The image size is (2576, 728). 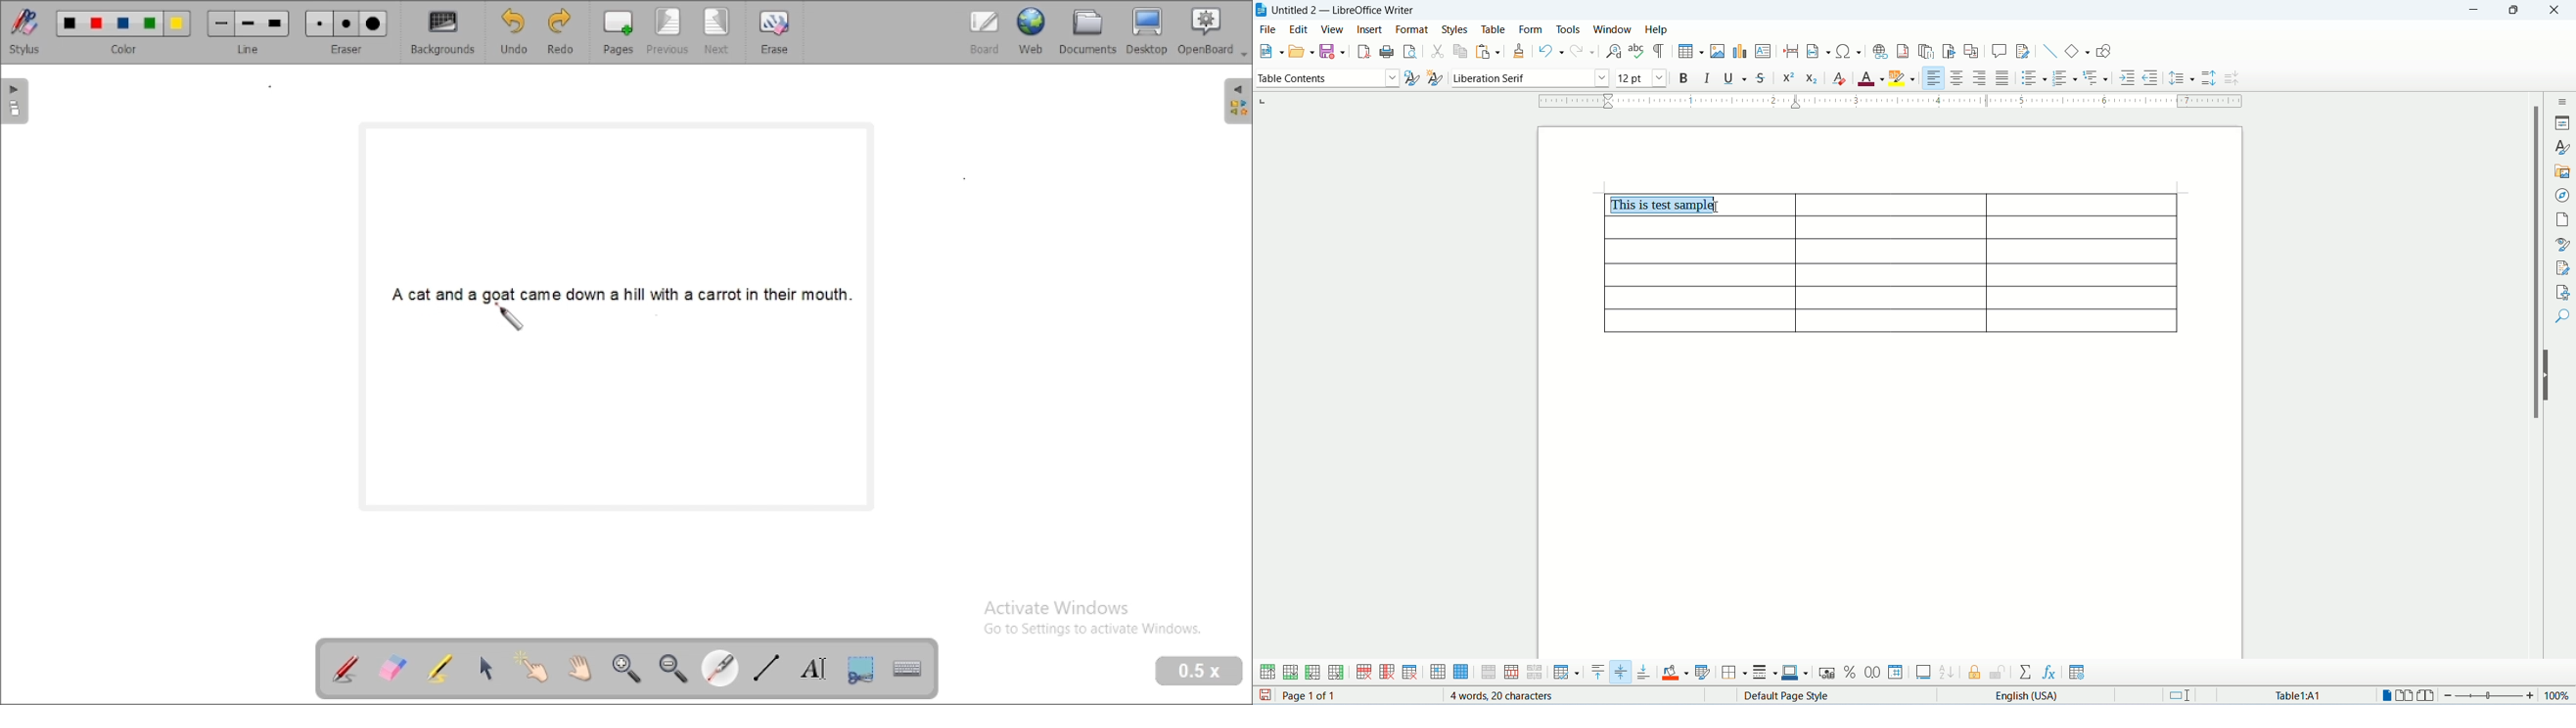 I want to click on decrease indent, so click(x=2151, y=78).